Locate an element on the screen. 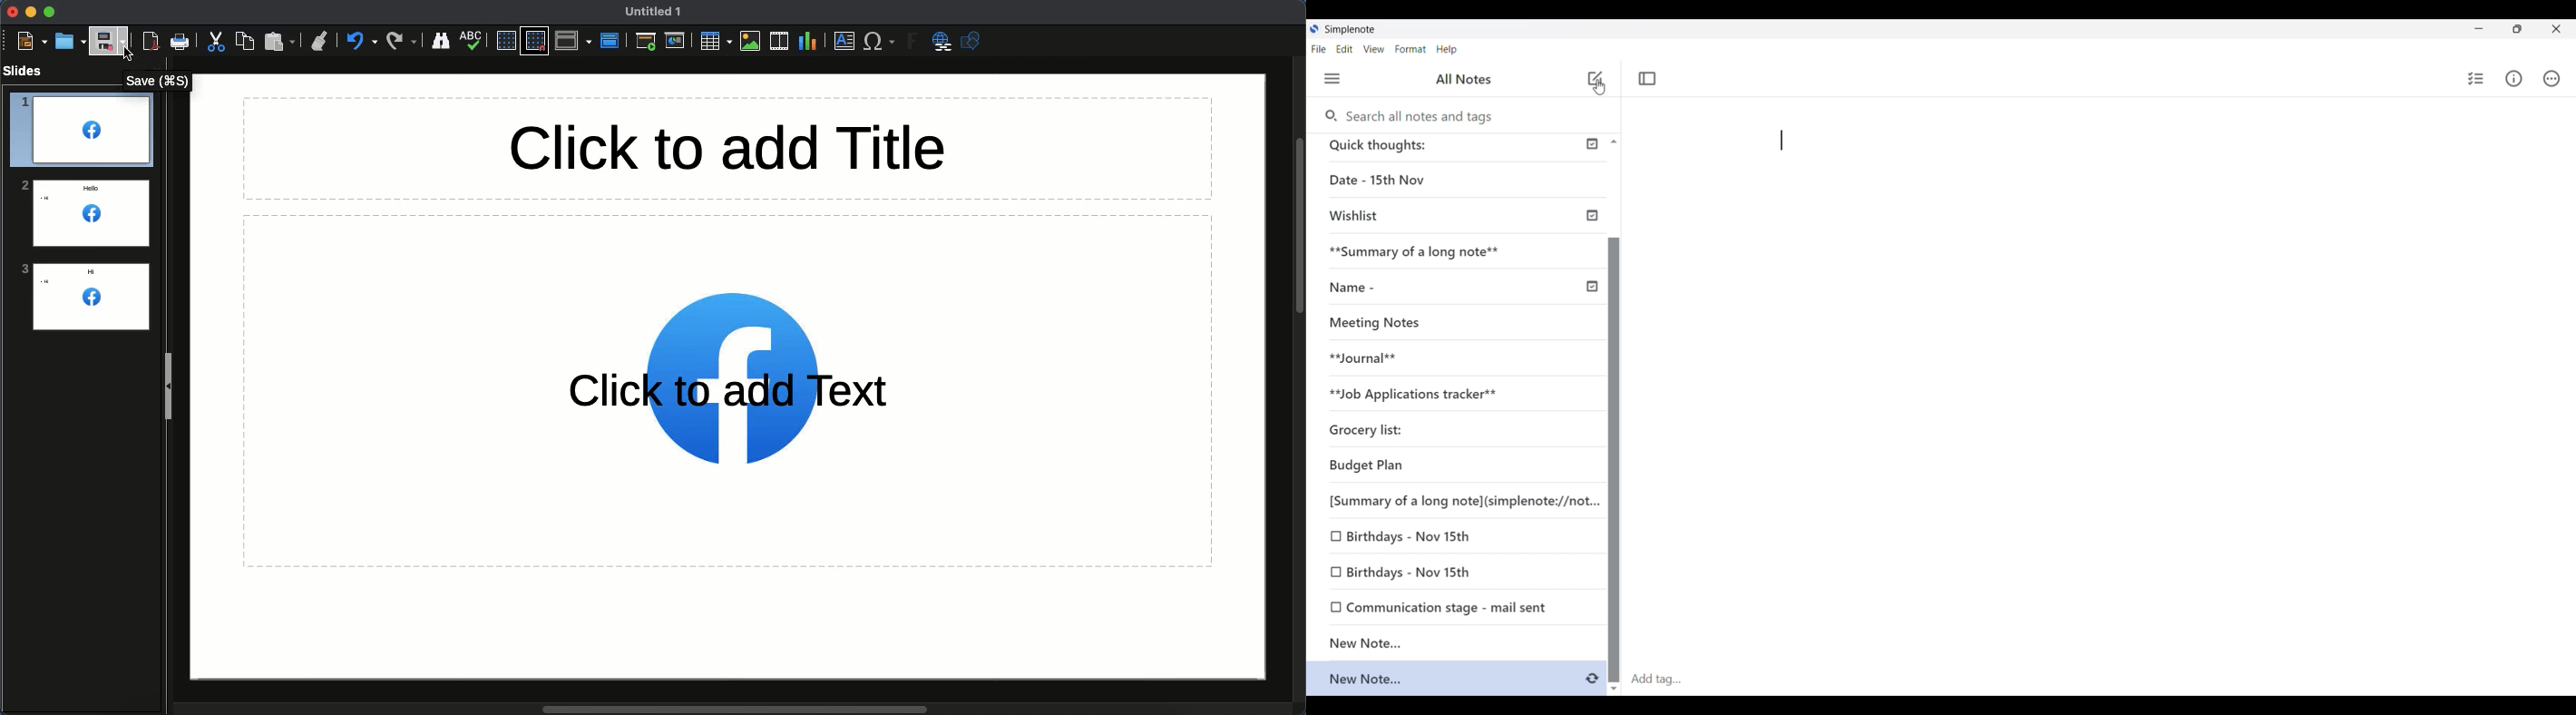  Minimize  is located at coordinates (2480, 28).